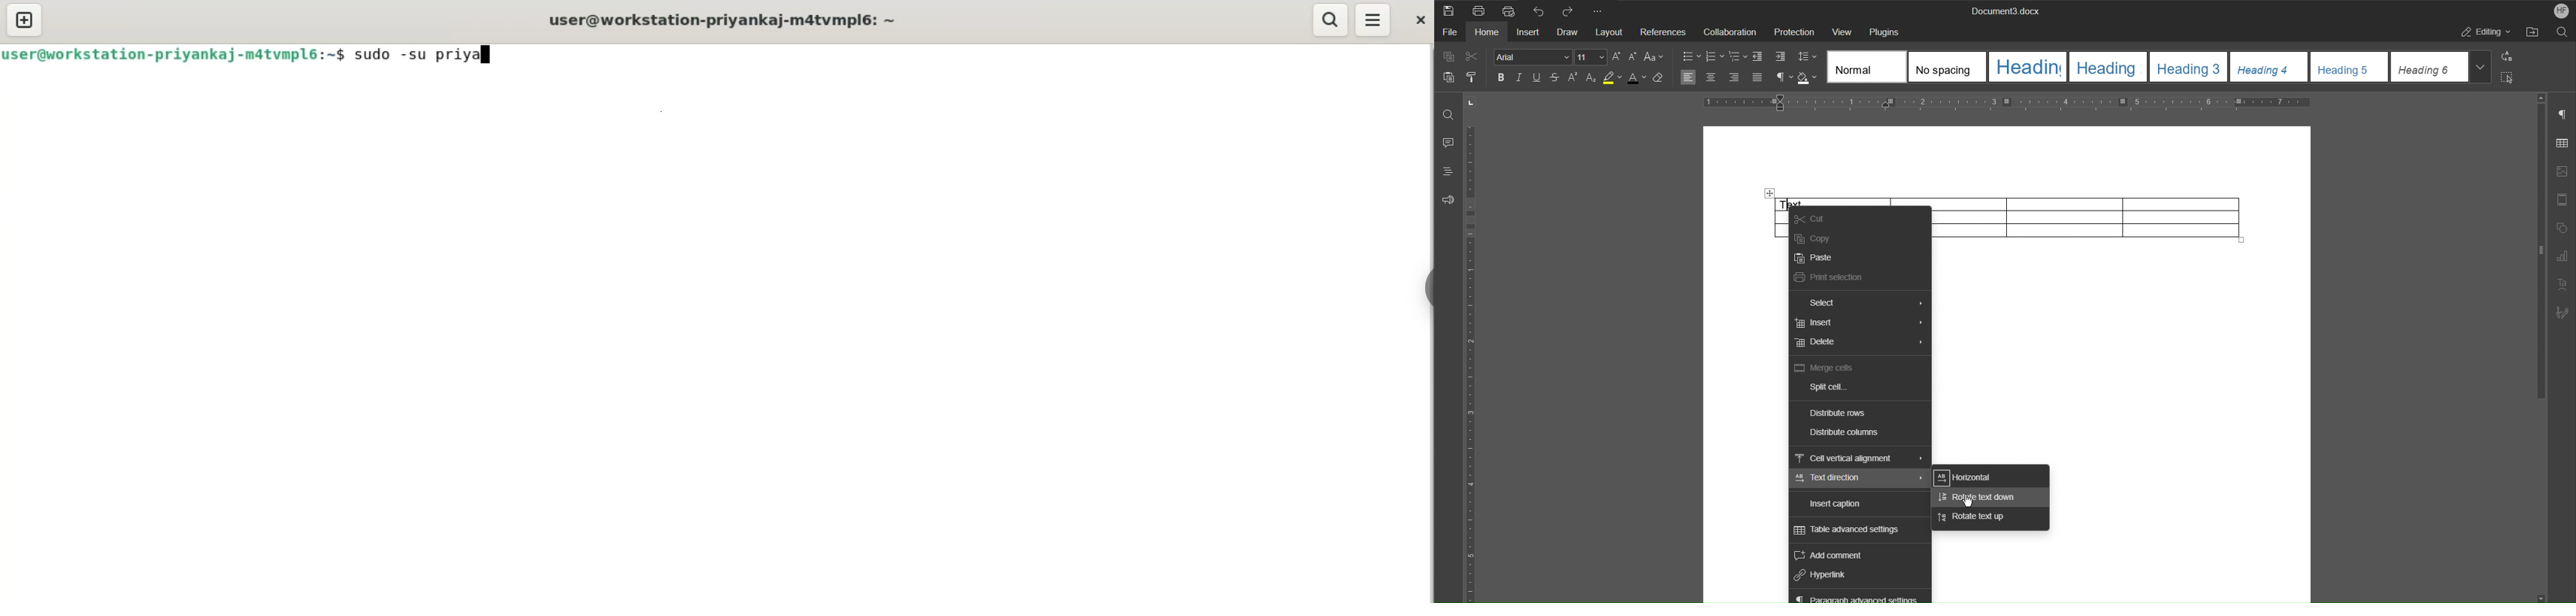  I want to click on Distribute rows, so click(1839, 413).